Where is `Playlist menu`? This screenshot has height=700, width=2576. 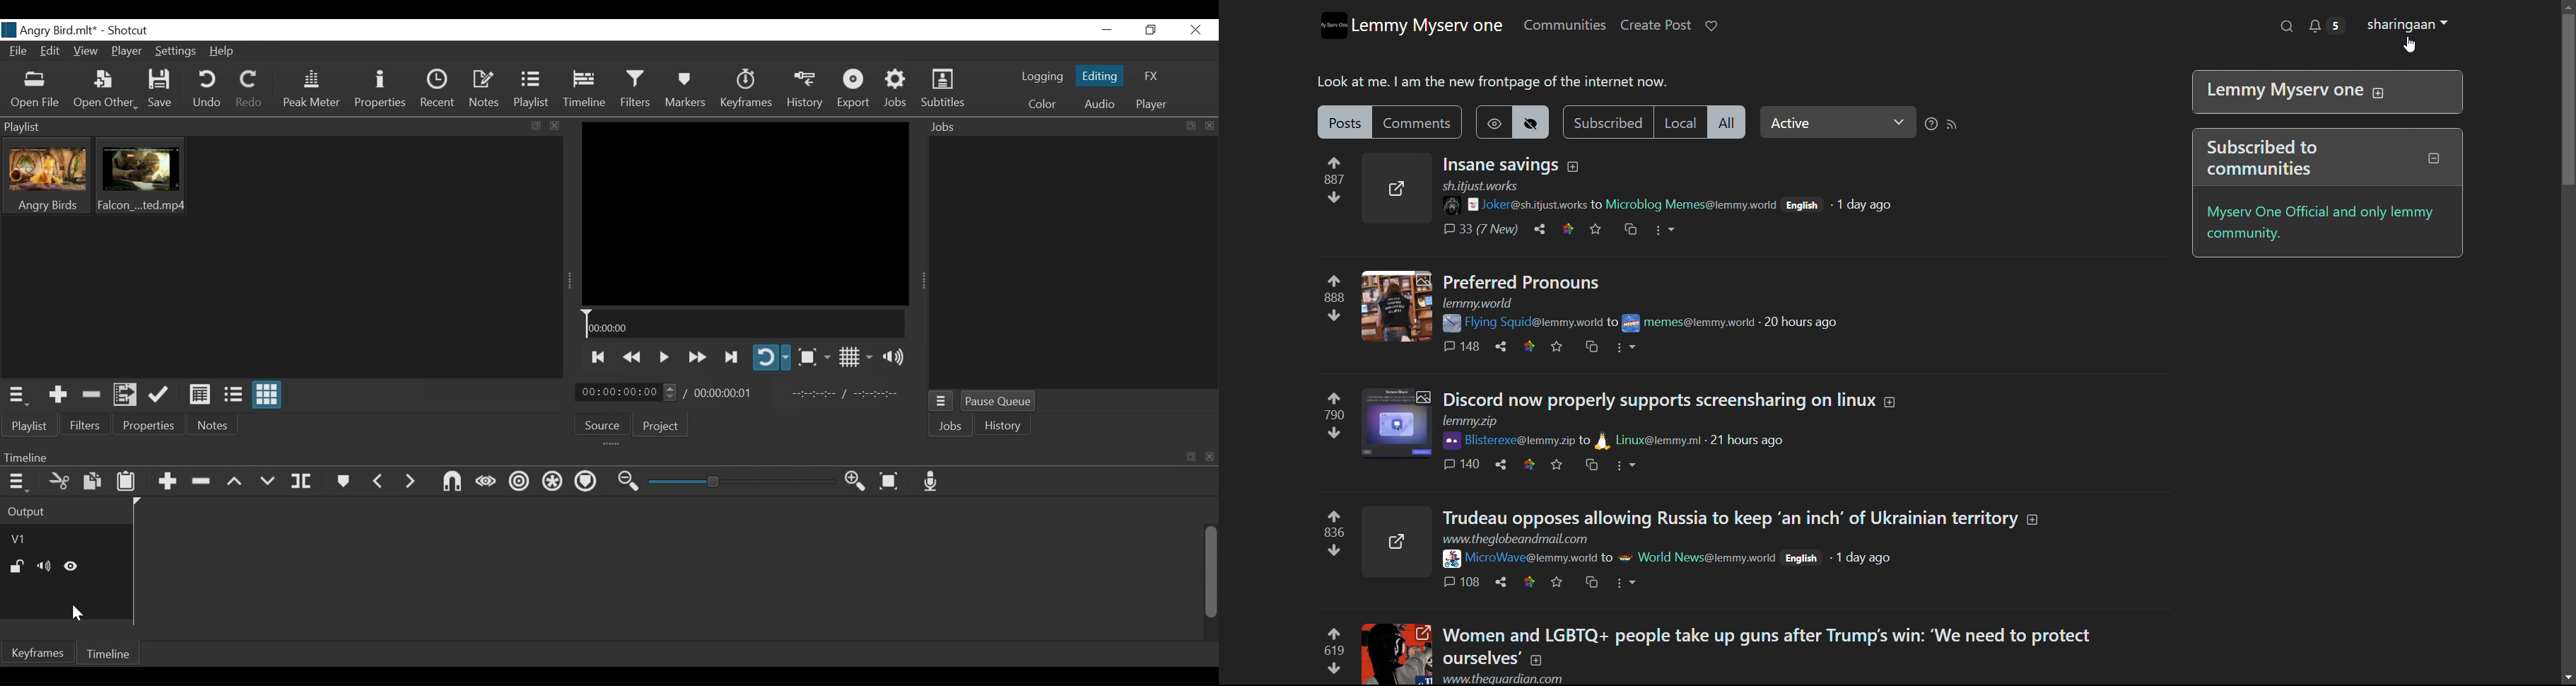
Playlist menu is located at coordinates (15, 396).